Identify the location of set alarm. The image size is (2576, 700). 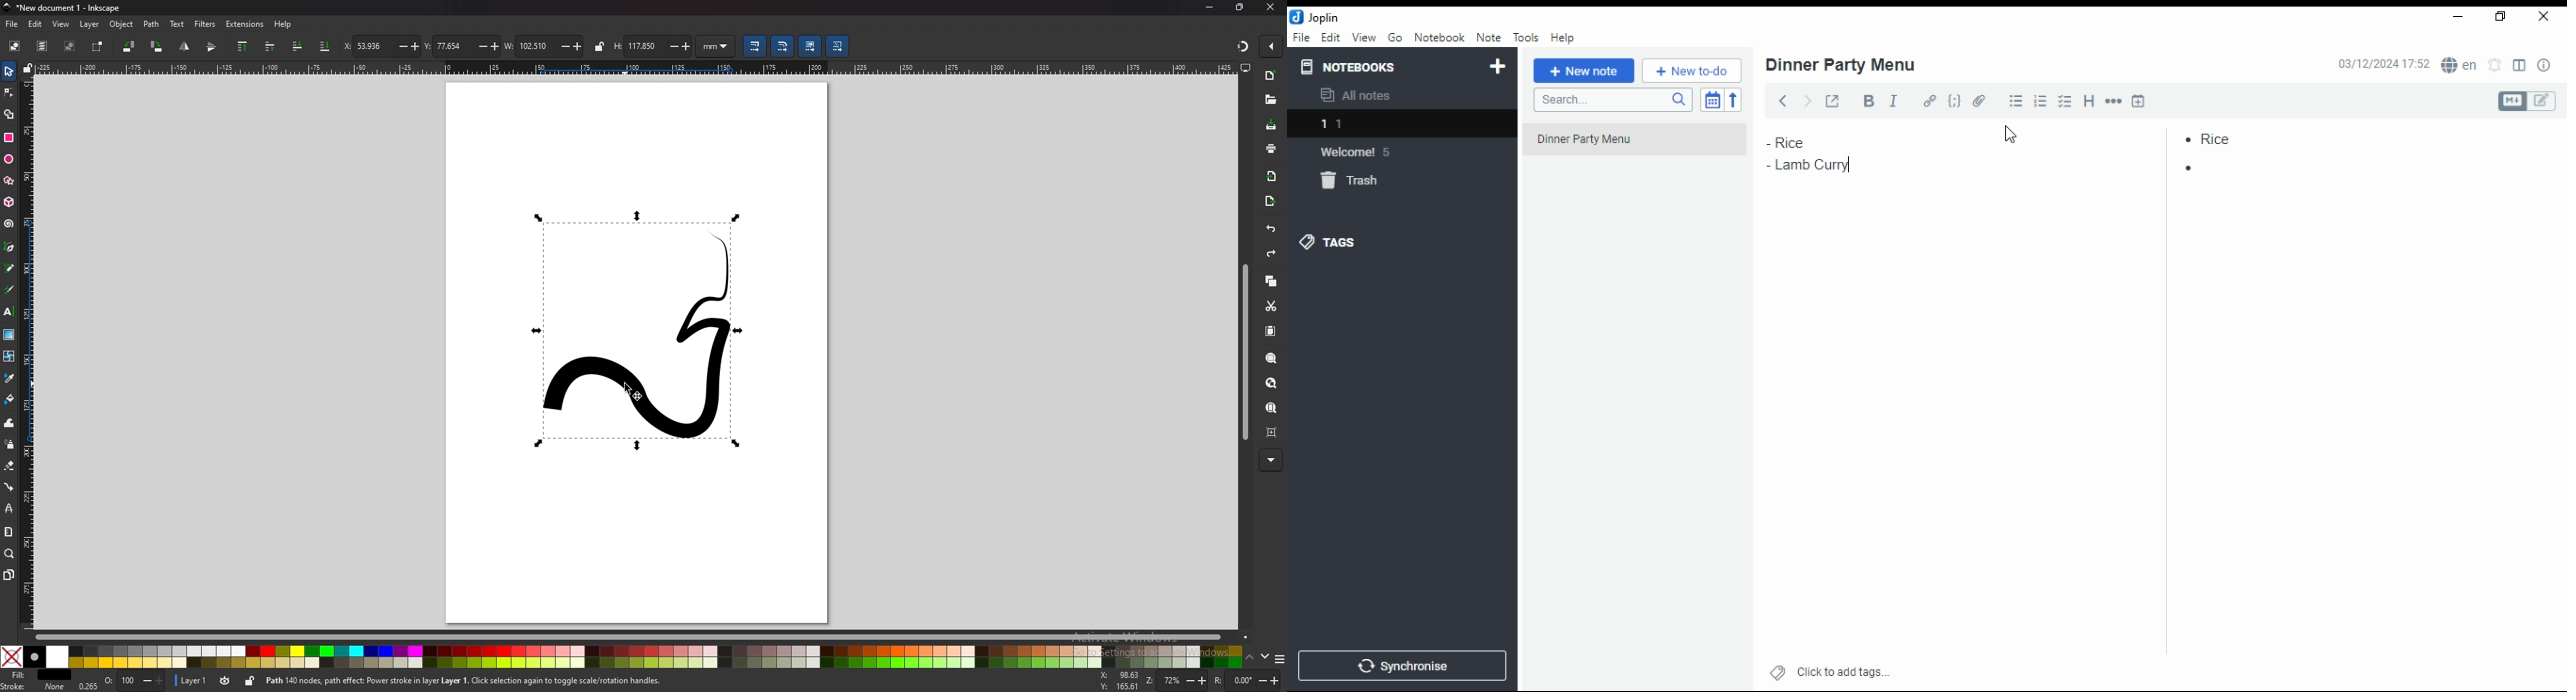
(2495, 65).